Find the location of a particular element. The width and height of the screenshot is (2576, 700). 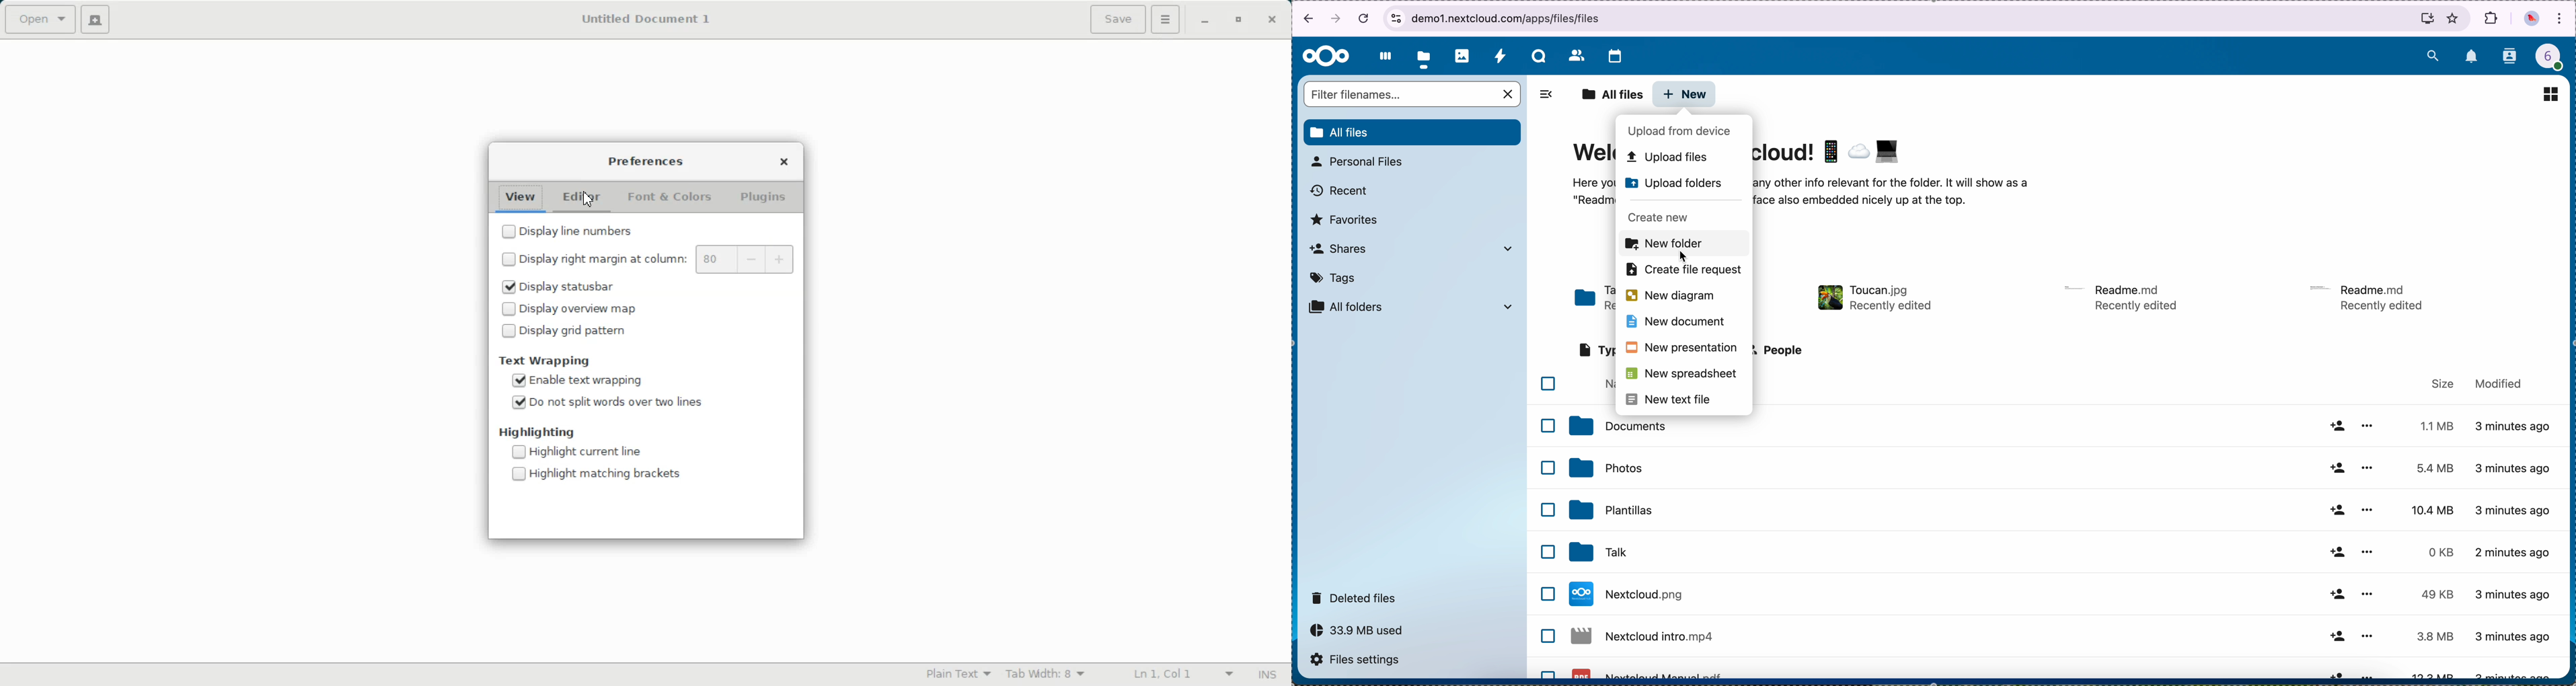

more options is located at coordinates (2370, 425).